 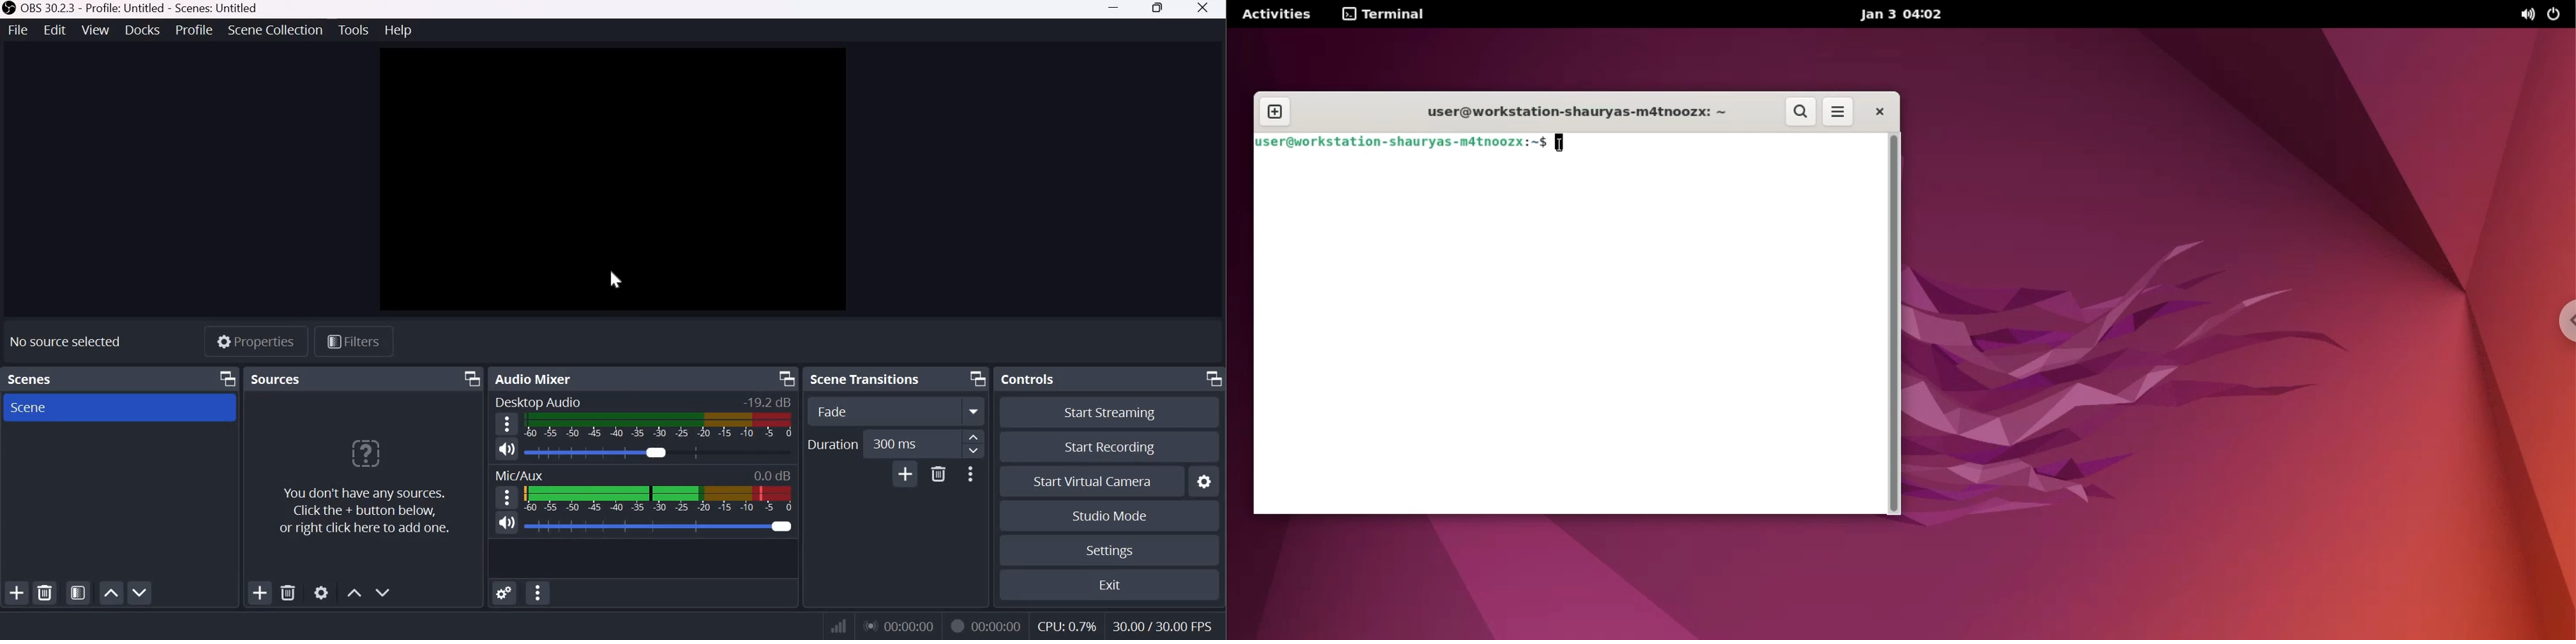 I want to click on new tab, so click(x=1275, y=113).